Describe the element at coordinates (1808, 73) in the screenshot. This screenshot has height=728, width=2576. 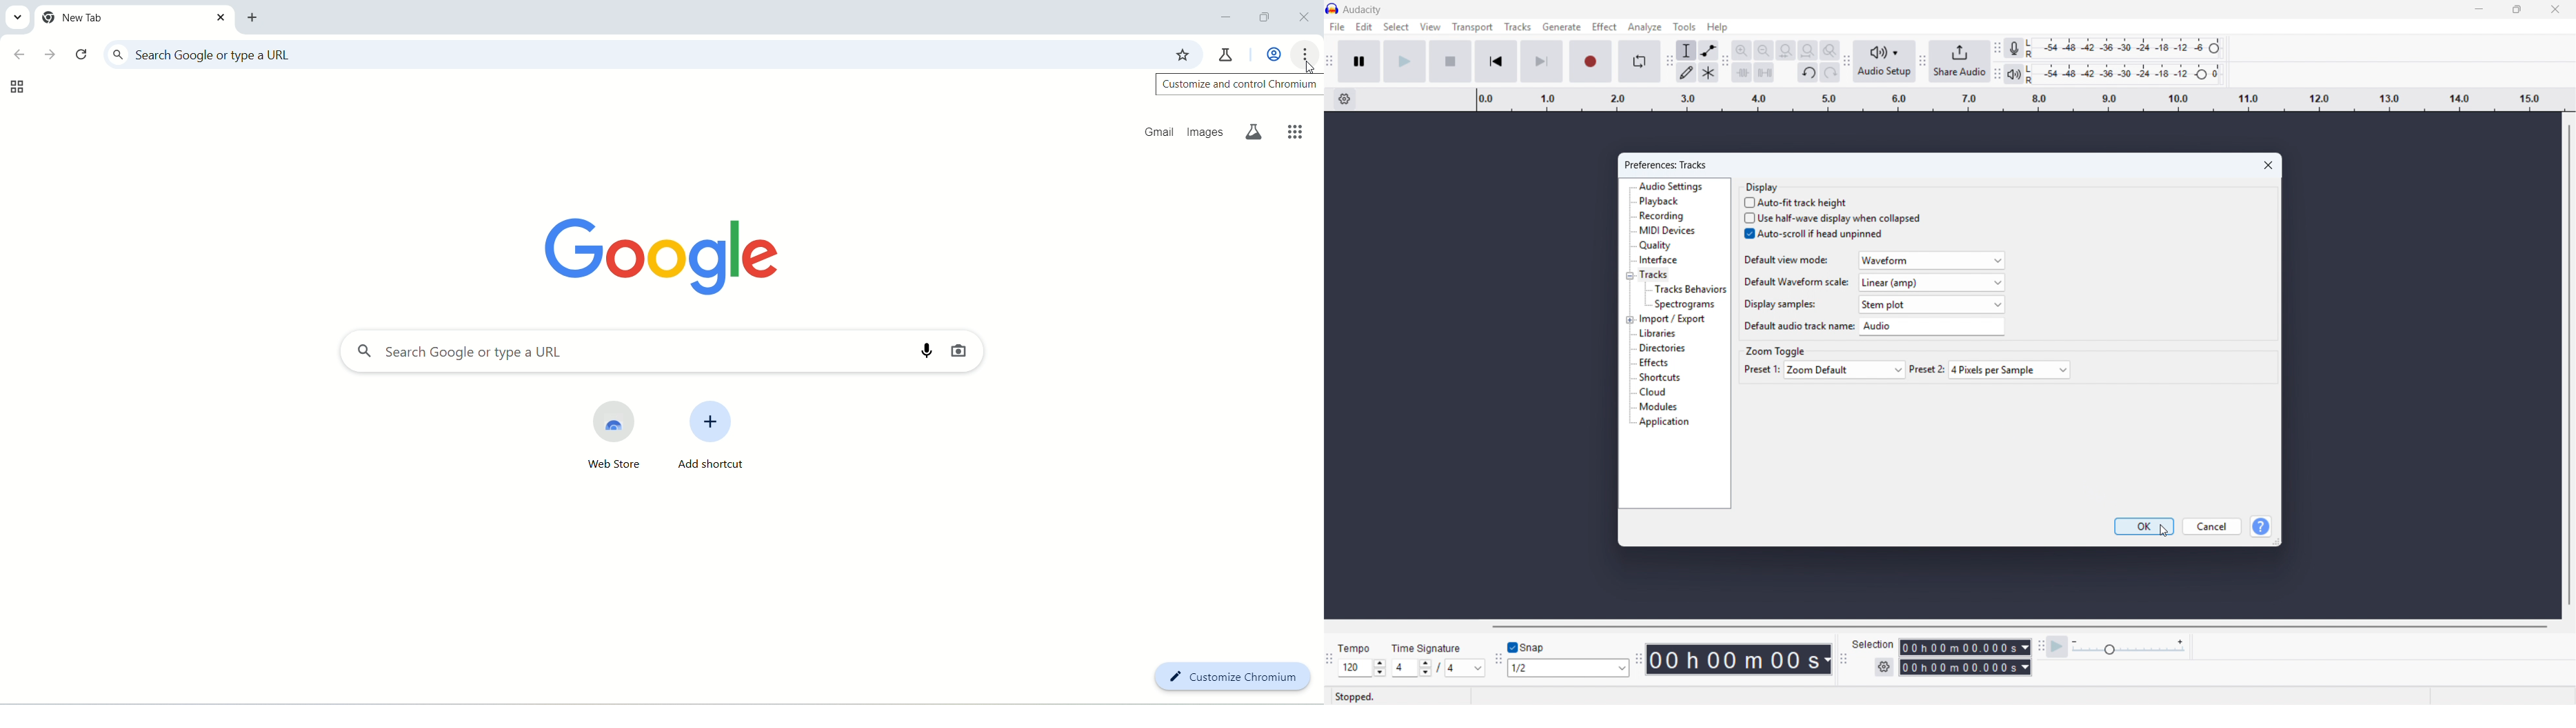
I see `undo` at that location.